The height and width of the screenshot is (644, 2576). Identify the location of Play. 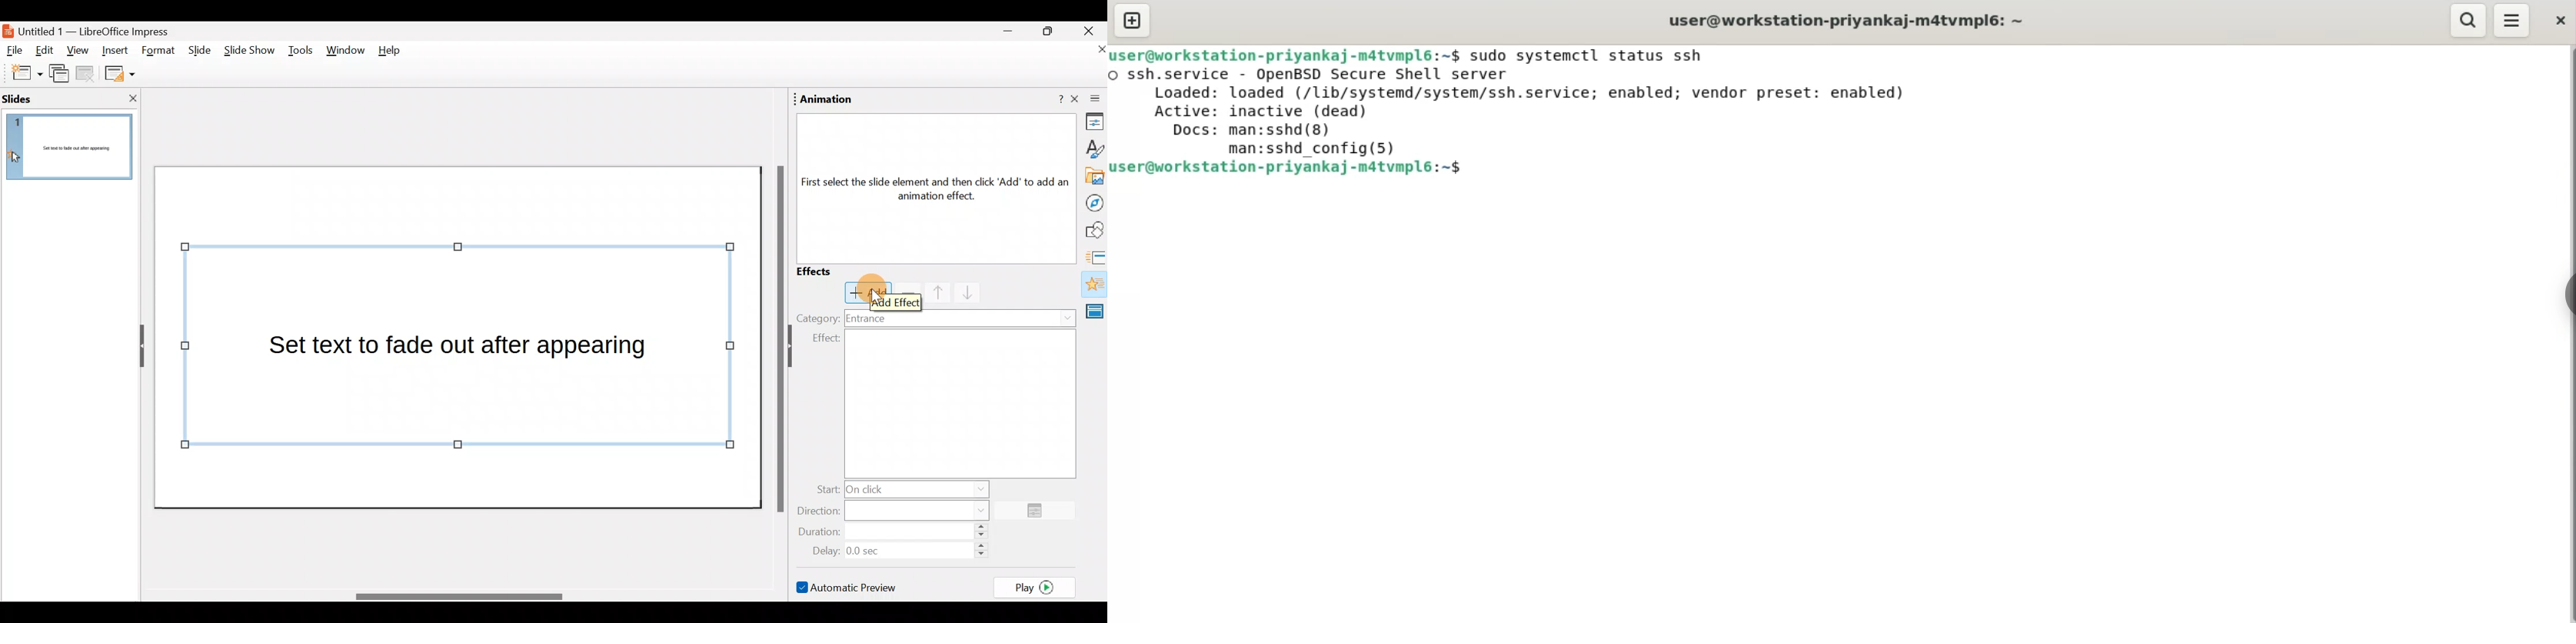
(1038, 587).